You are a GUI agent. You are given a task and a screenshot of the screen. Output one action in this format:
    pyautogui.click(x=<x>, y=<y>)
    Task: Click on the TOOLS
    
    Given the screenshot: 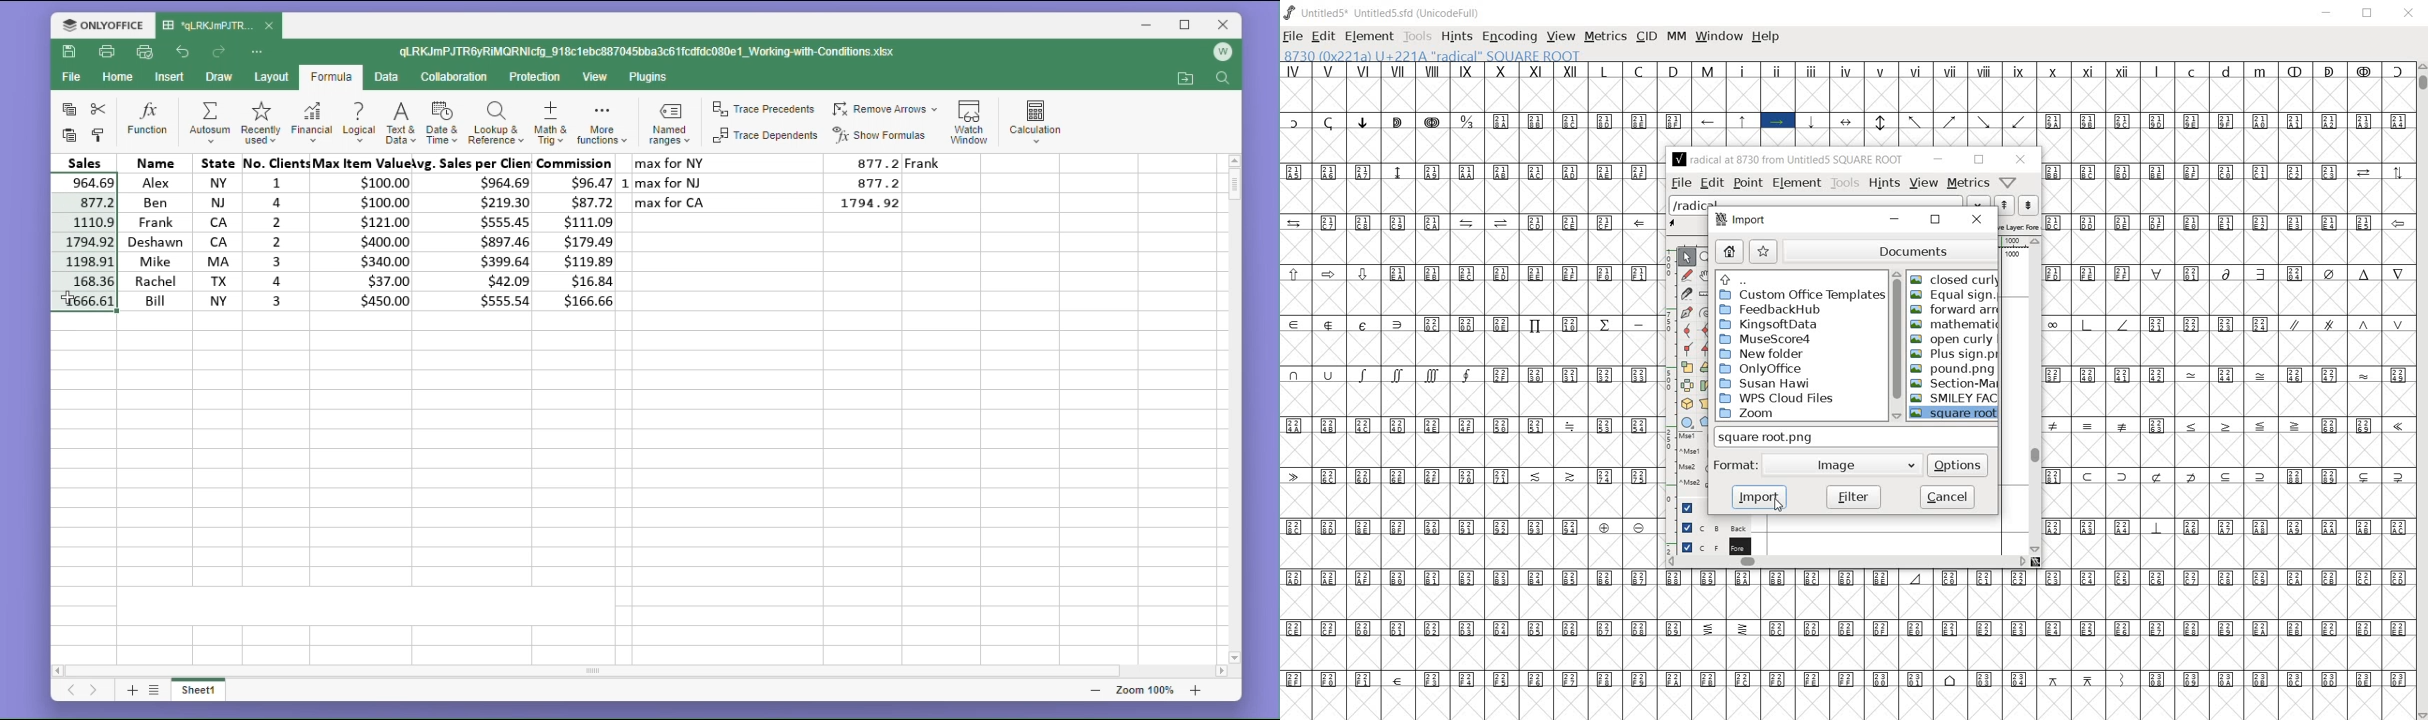 What is the action you would take?
    pyautogui.click(x=1417, y=37)
    